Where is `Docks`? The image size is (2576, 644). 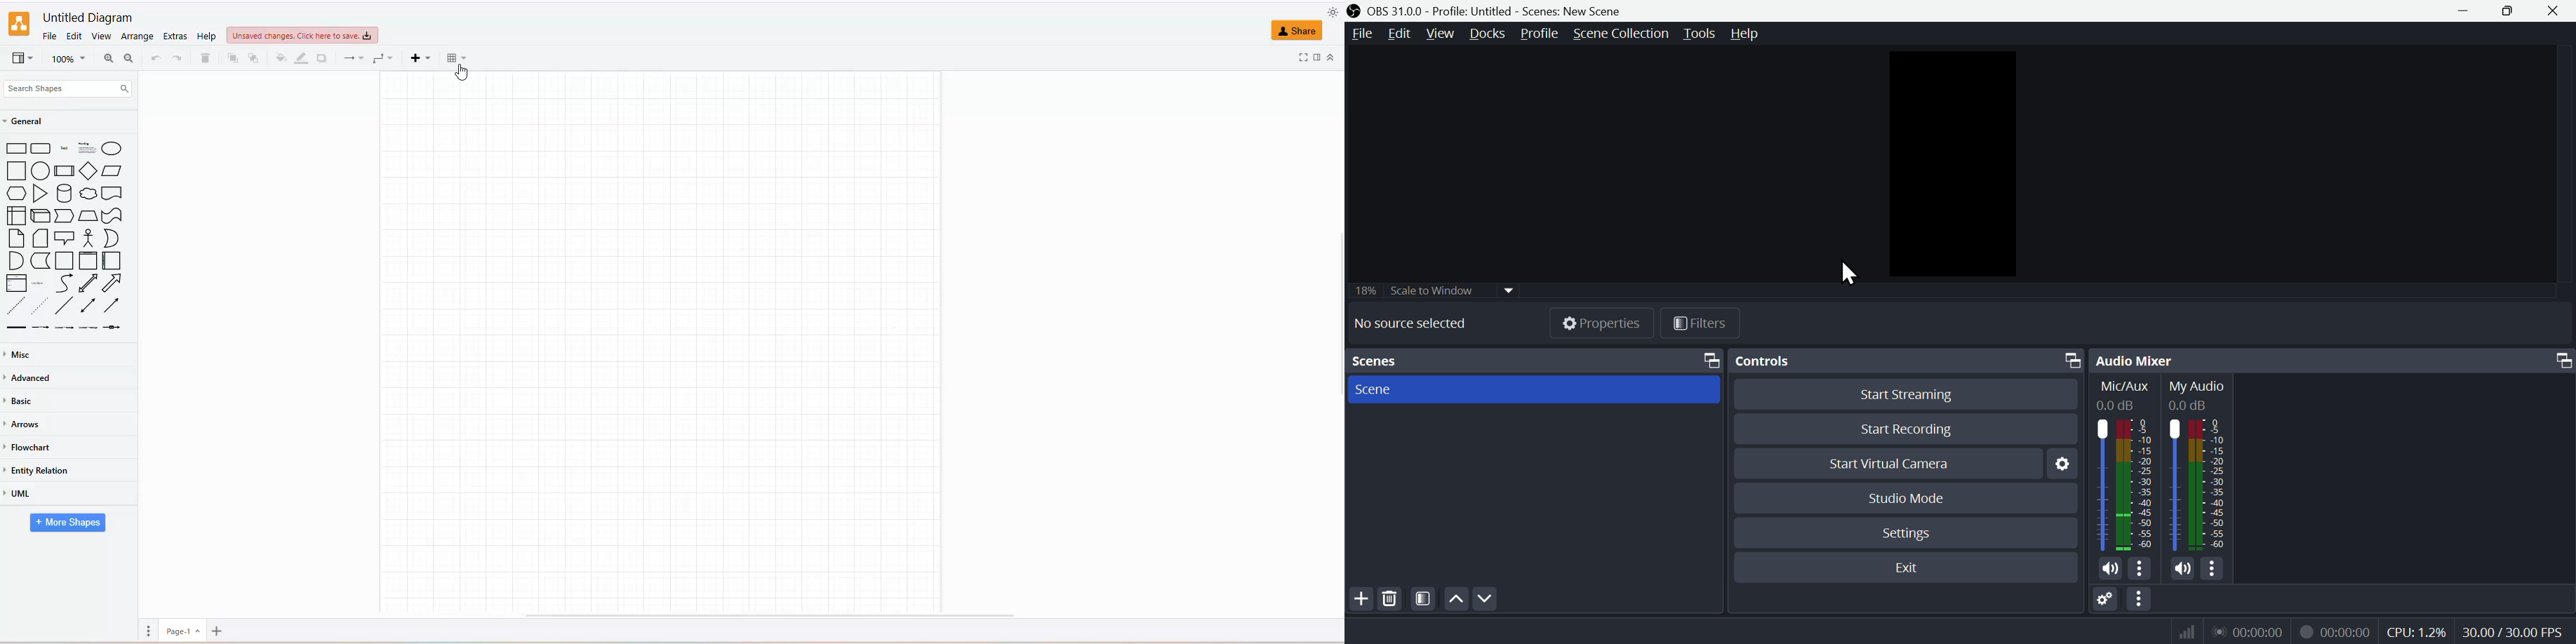
Docks is located at coordinates (1487, 33).